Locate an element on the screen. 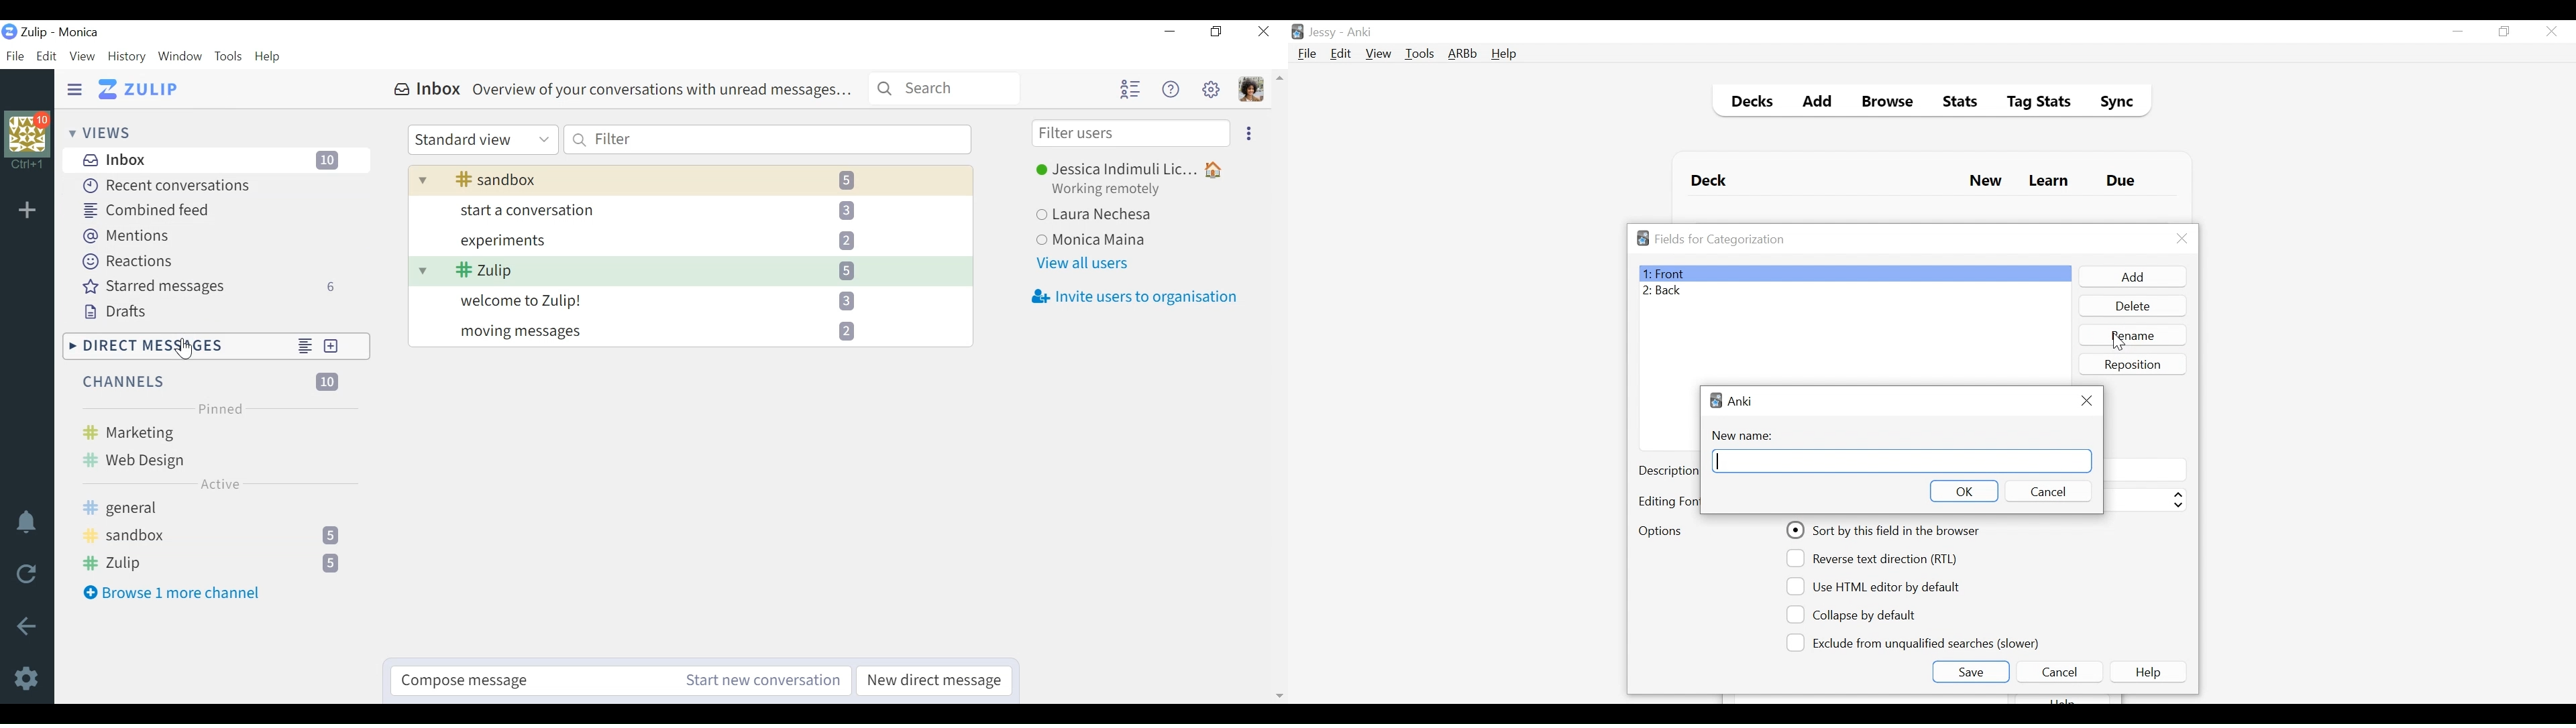 The height and width of the screenshot is (728, 2576). Reposition is located at coordinates (2134, 364).